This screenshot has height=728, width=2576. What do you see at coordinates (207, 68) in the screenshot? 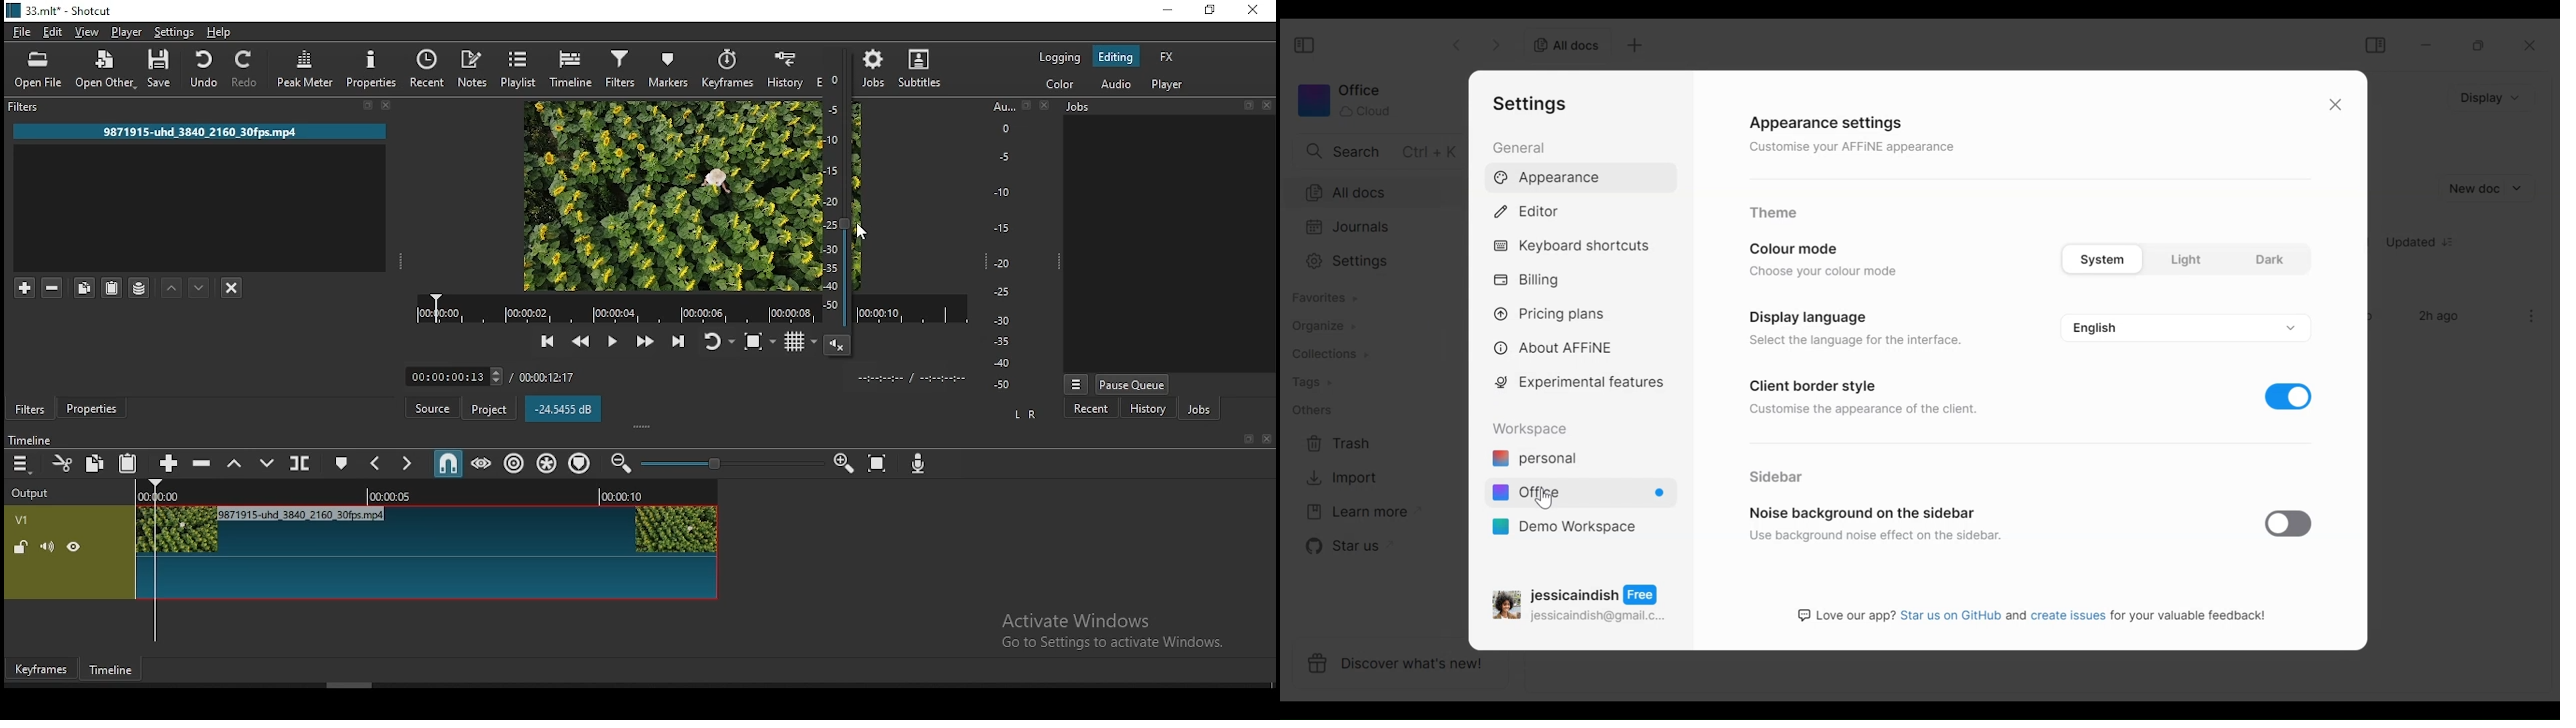
I see `undo` at bounding box center [207, 68].